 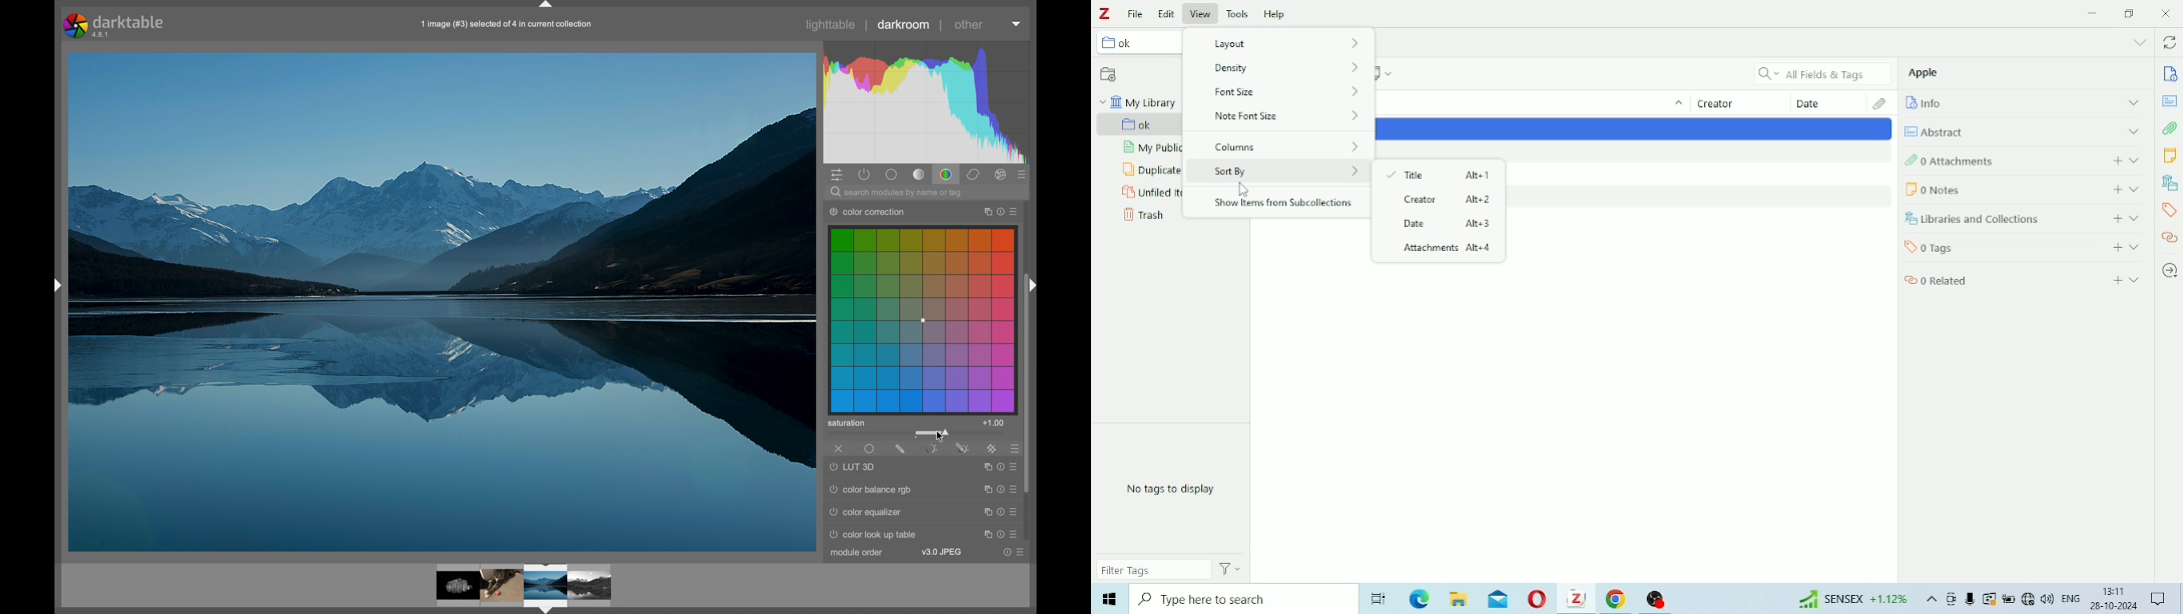 I want to click on quick access panel, so click(x=839, y=176).